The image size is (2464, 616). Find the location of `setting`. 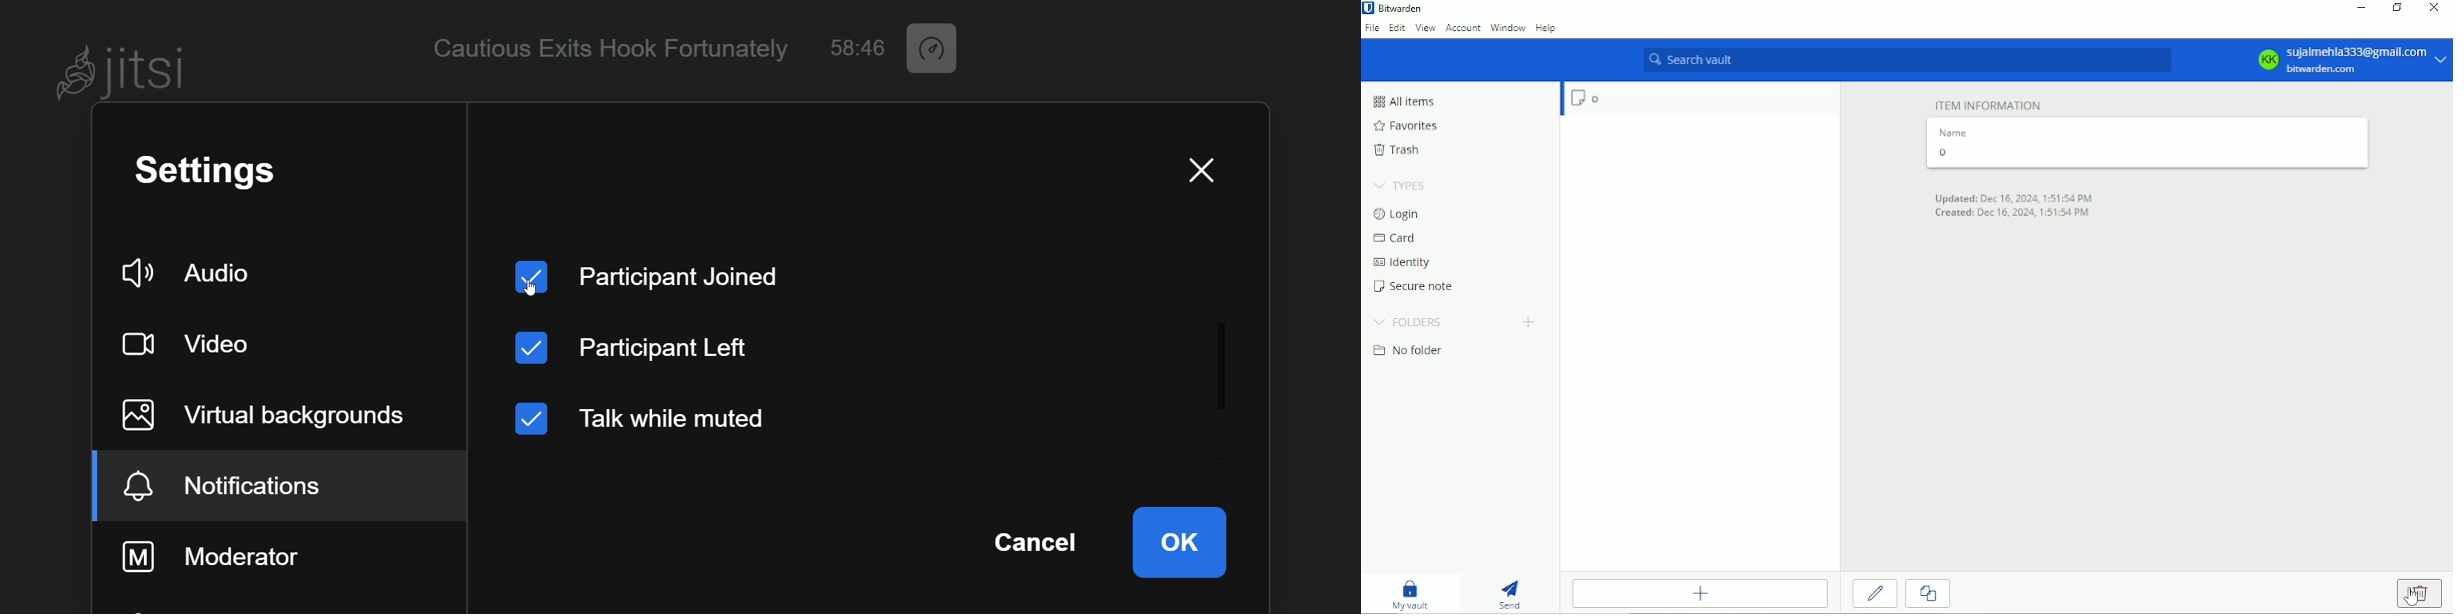

setting is located at coordinates (222, 171).